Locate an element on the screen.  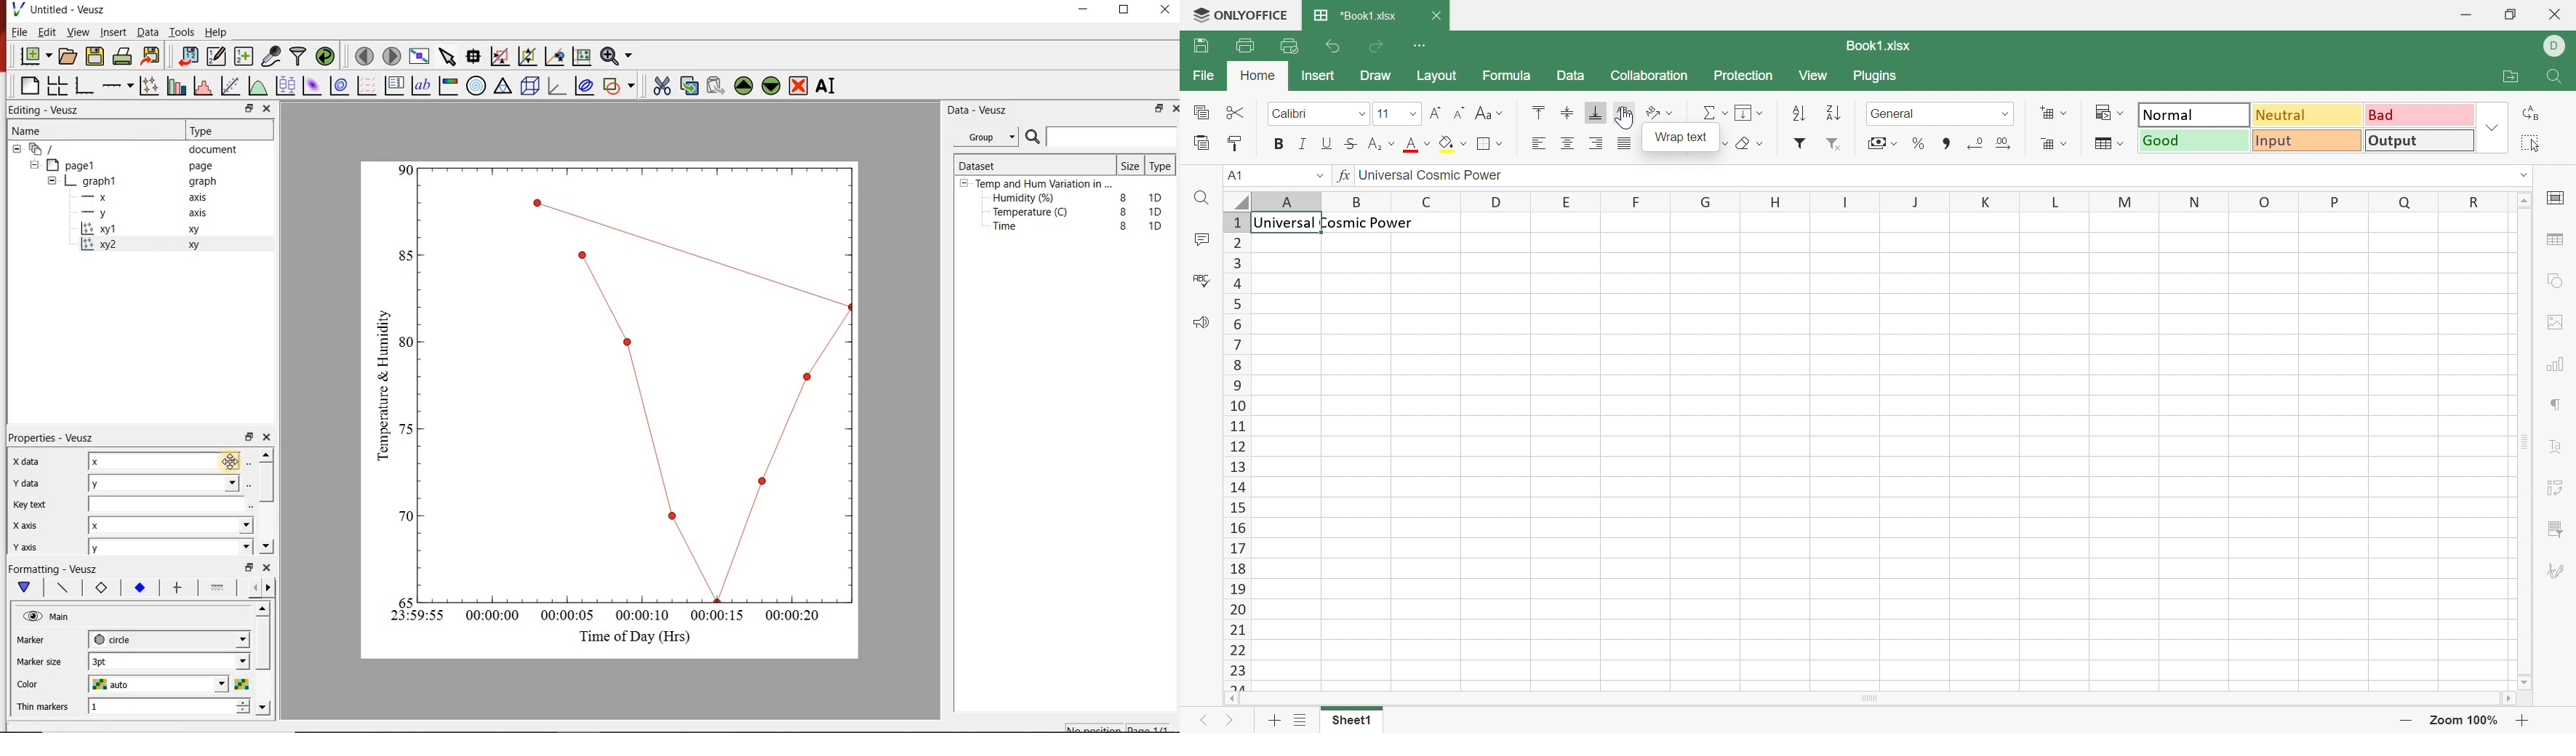
Marker size dropdown is located at coordinates (210, 662).